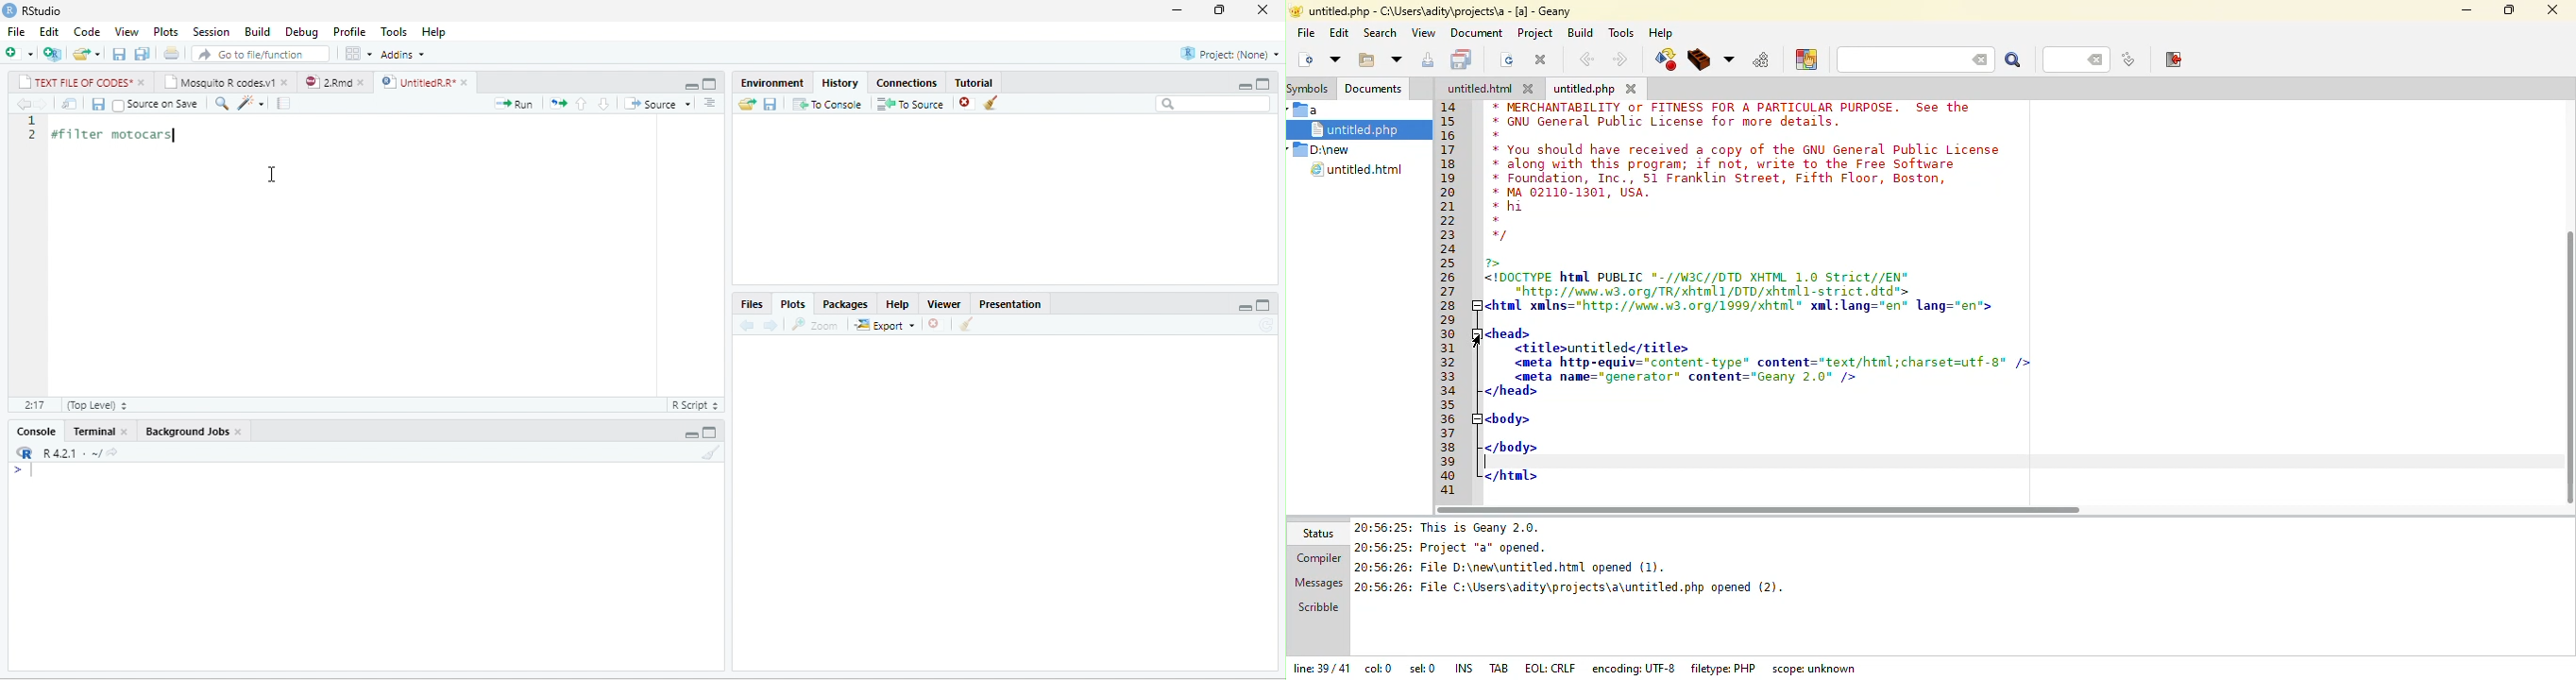 The height and width of the screenshot is (700, 2576). Describe the element at coordinates (840, 83) in the screenshot. I see `History` at that location.